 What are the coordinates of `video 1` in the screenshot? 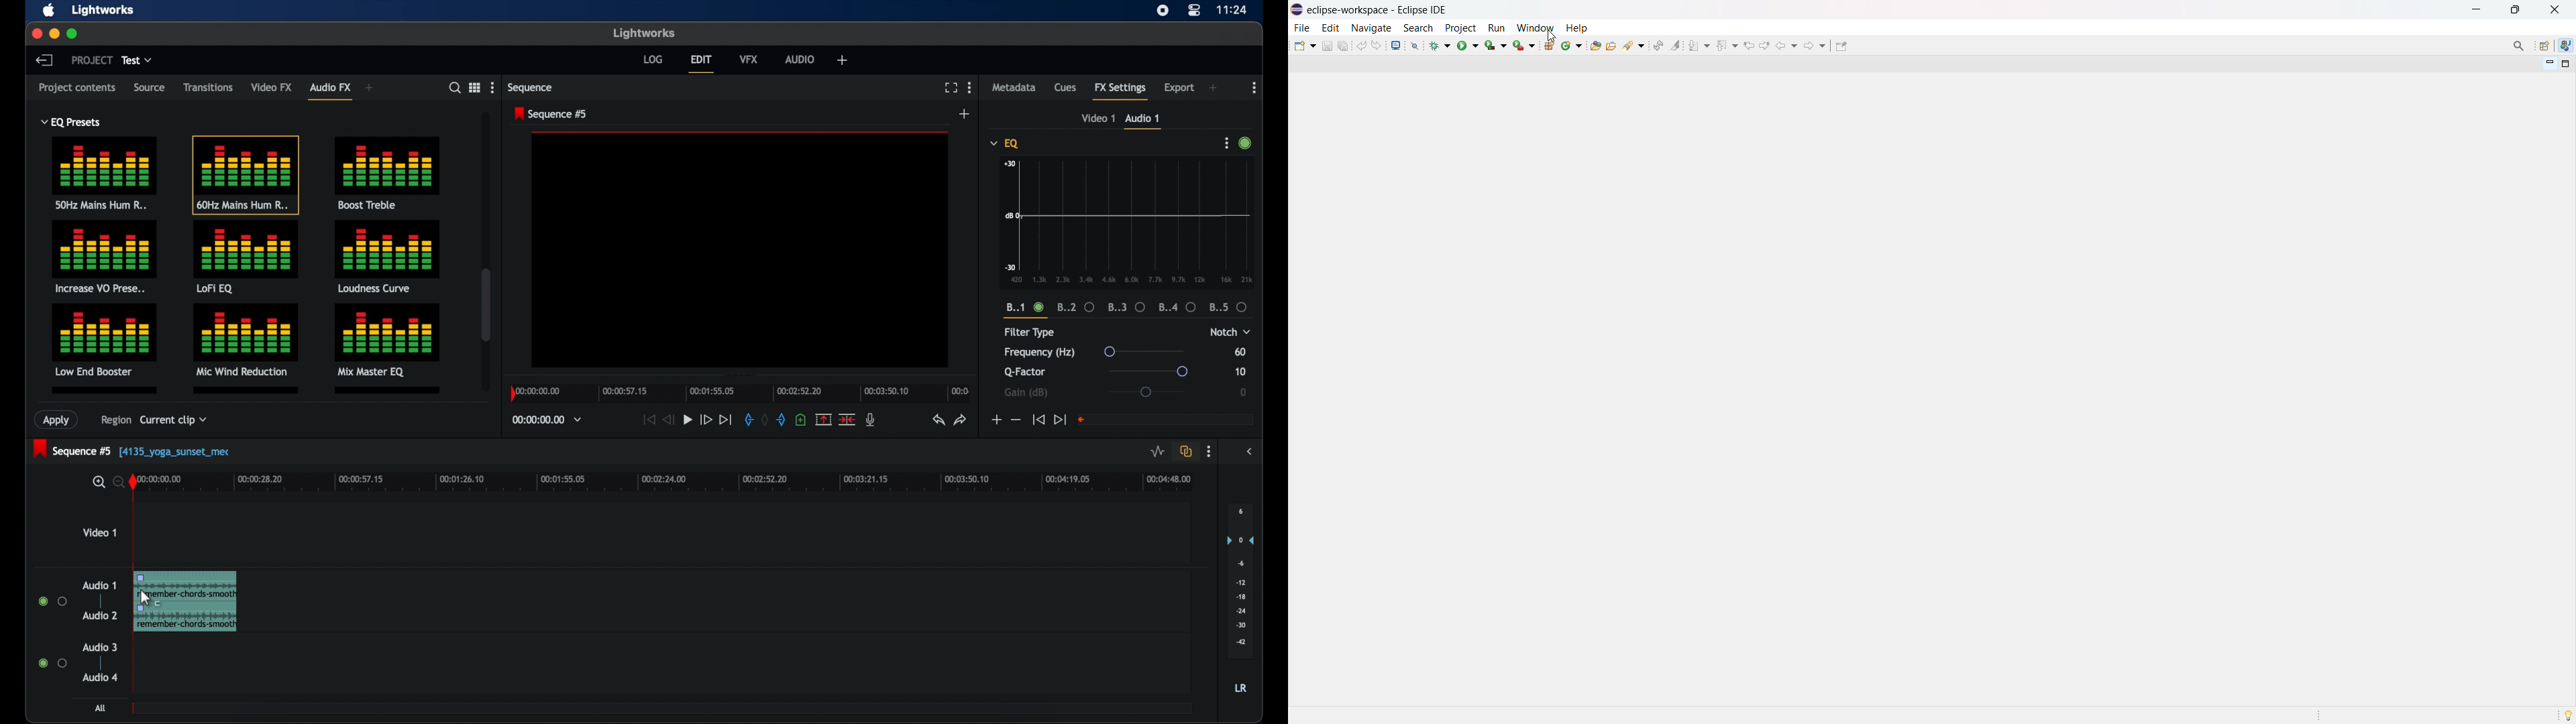 It's located at (1097, 121).